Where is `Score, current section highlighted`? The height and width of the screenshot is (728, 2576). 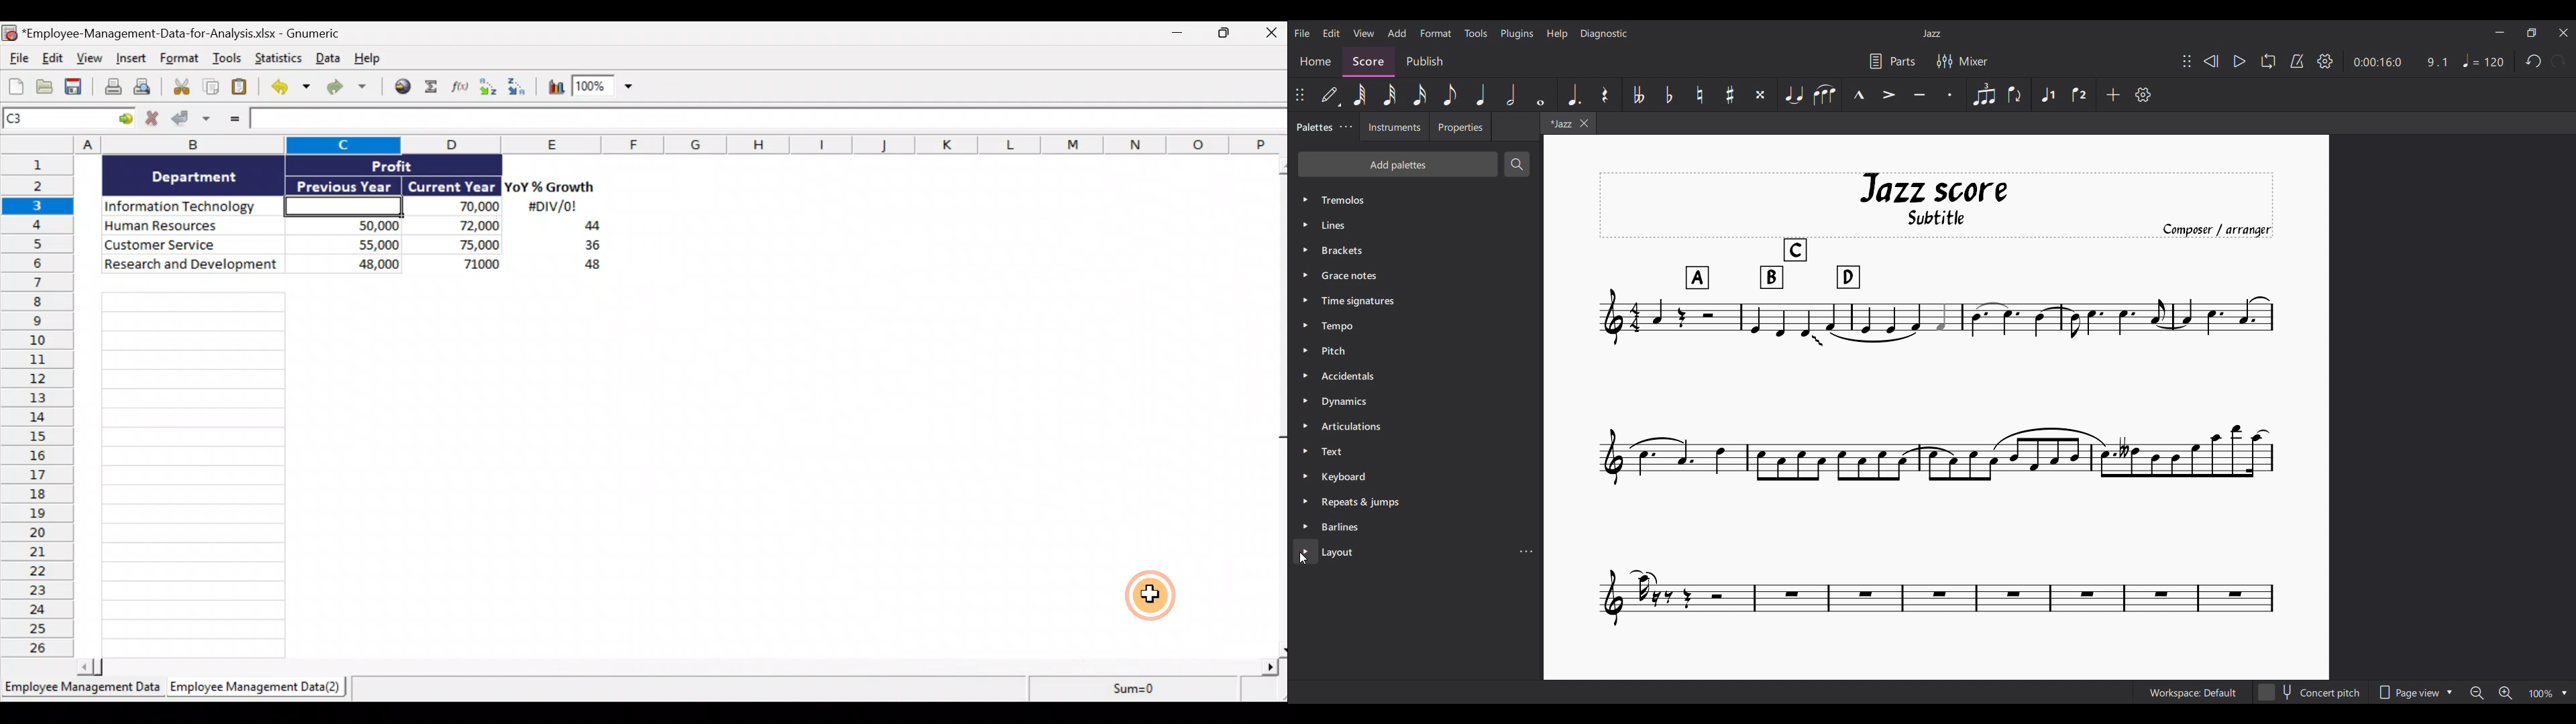 Score, current section highlighted is located at coordinates (1368, 62).